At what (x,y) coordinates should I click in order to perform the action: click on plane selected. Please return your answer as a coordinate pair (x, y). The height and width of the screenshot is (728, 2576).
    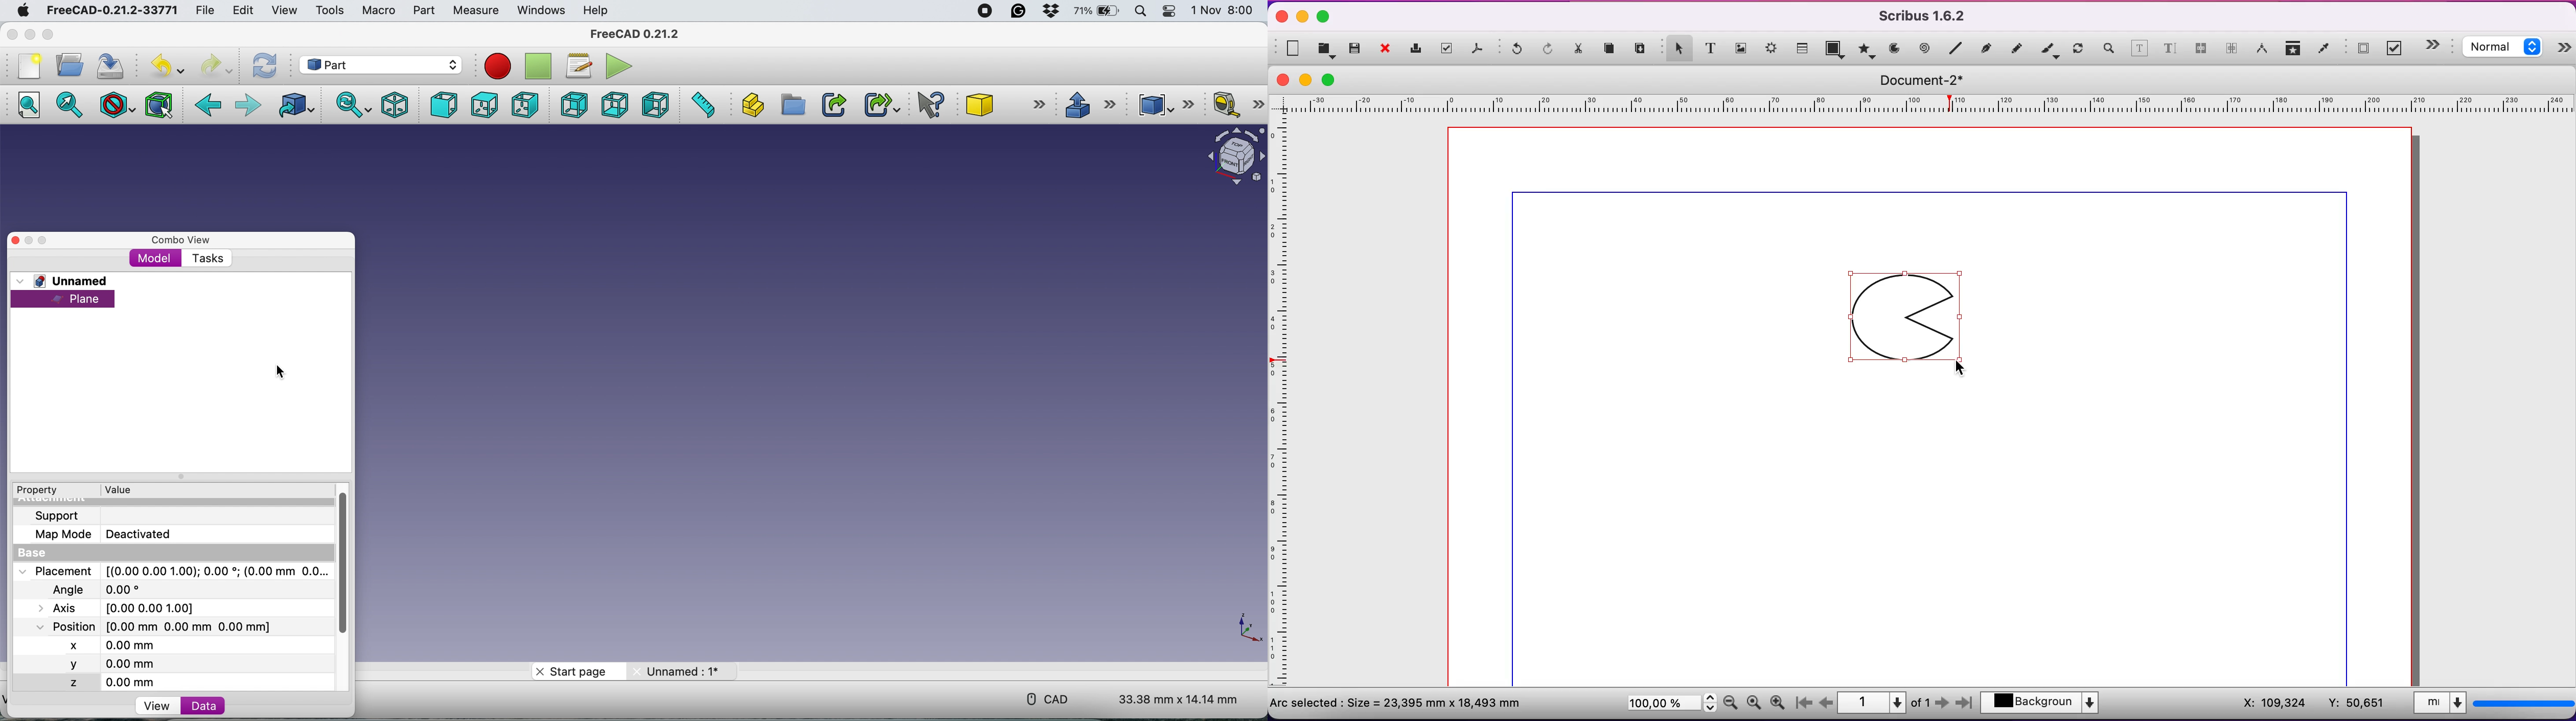
    Looking at the image, I should click on (61, 301).